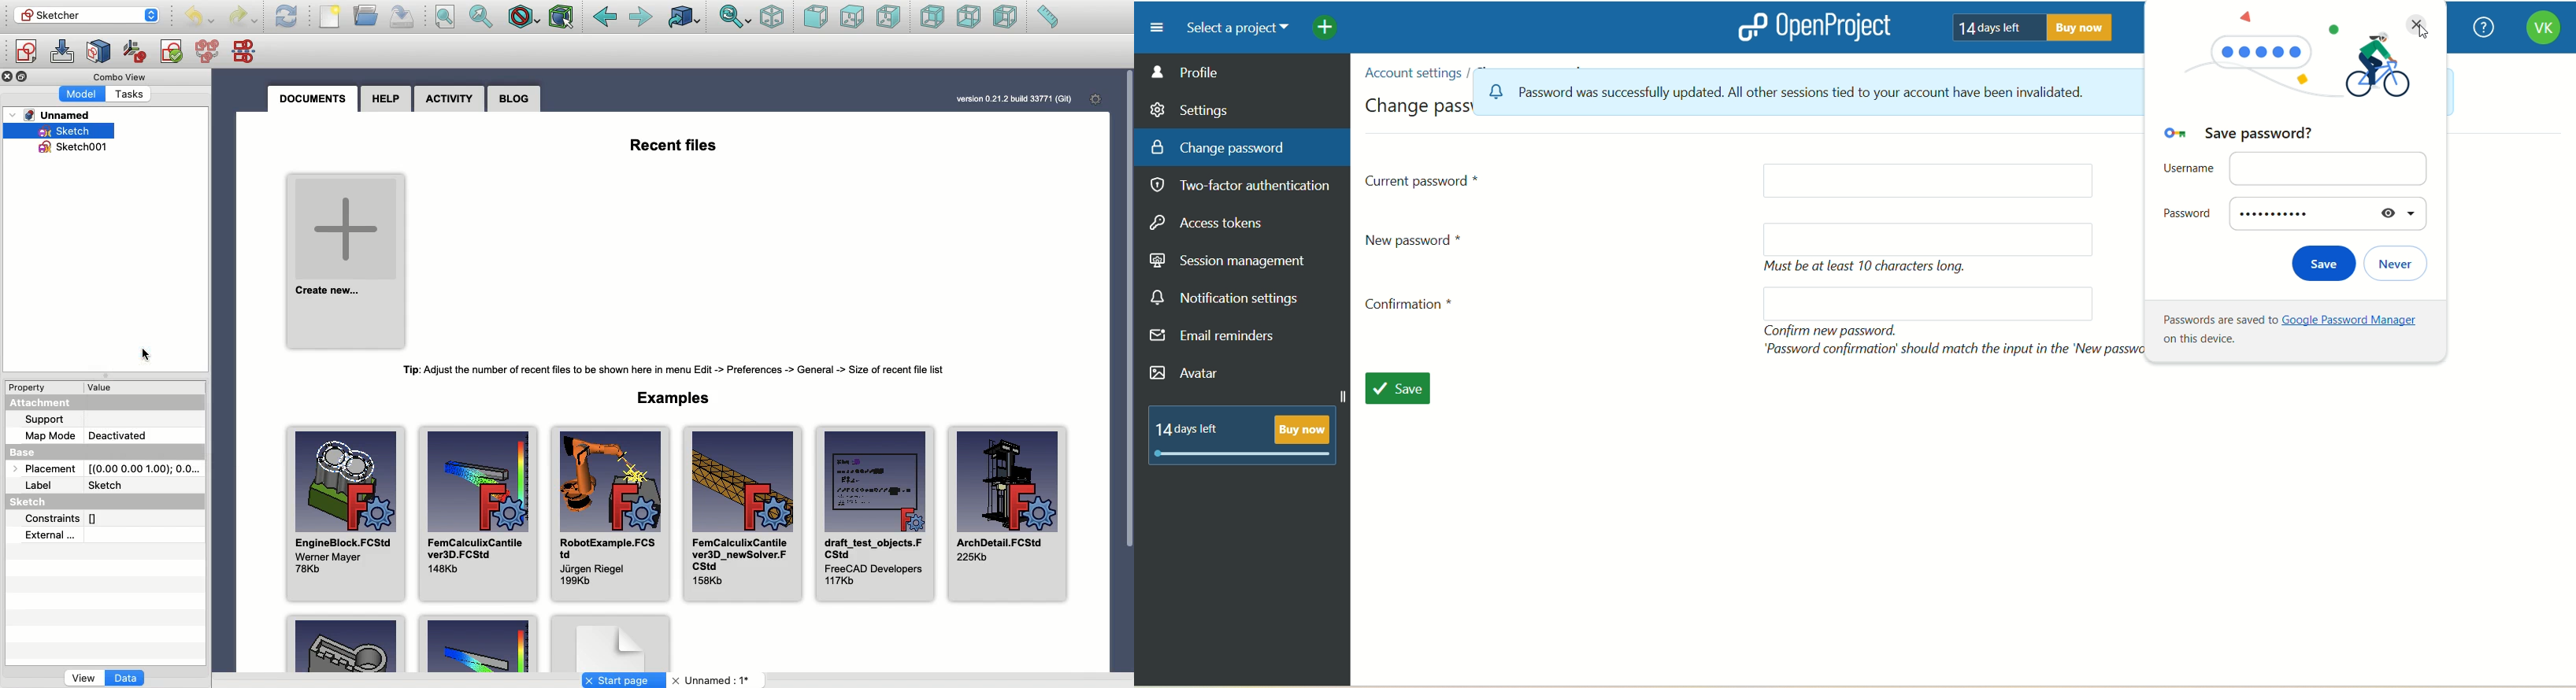  Describe the element at coordinates (107, 387) in the screenshot. I see `Value` at that location.